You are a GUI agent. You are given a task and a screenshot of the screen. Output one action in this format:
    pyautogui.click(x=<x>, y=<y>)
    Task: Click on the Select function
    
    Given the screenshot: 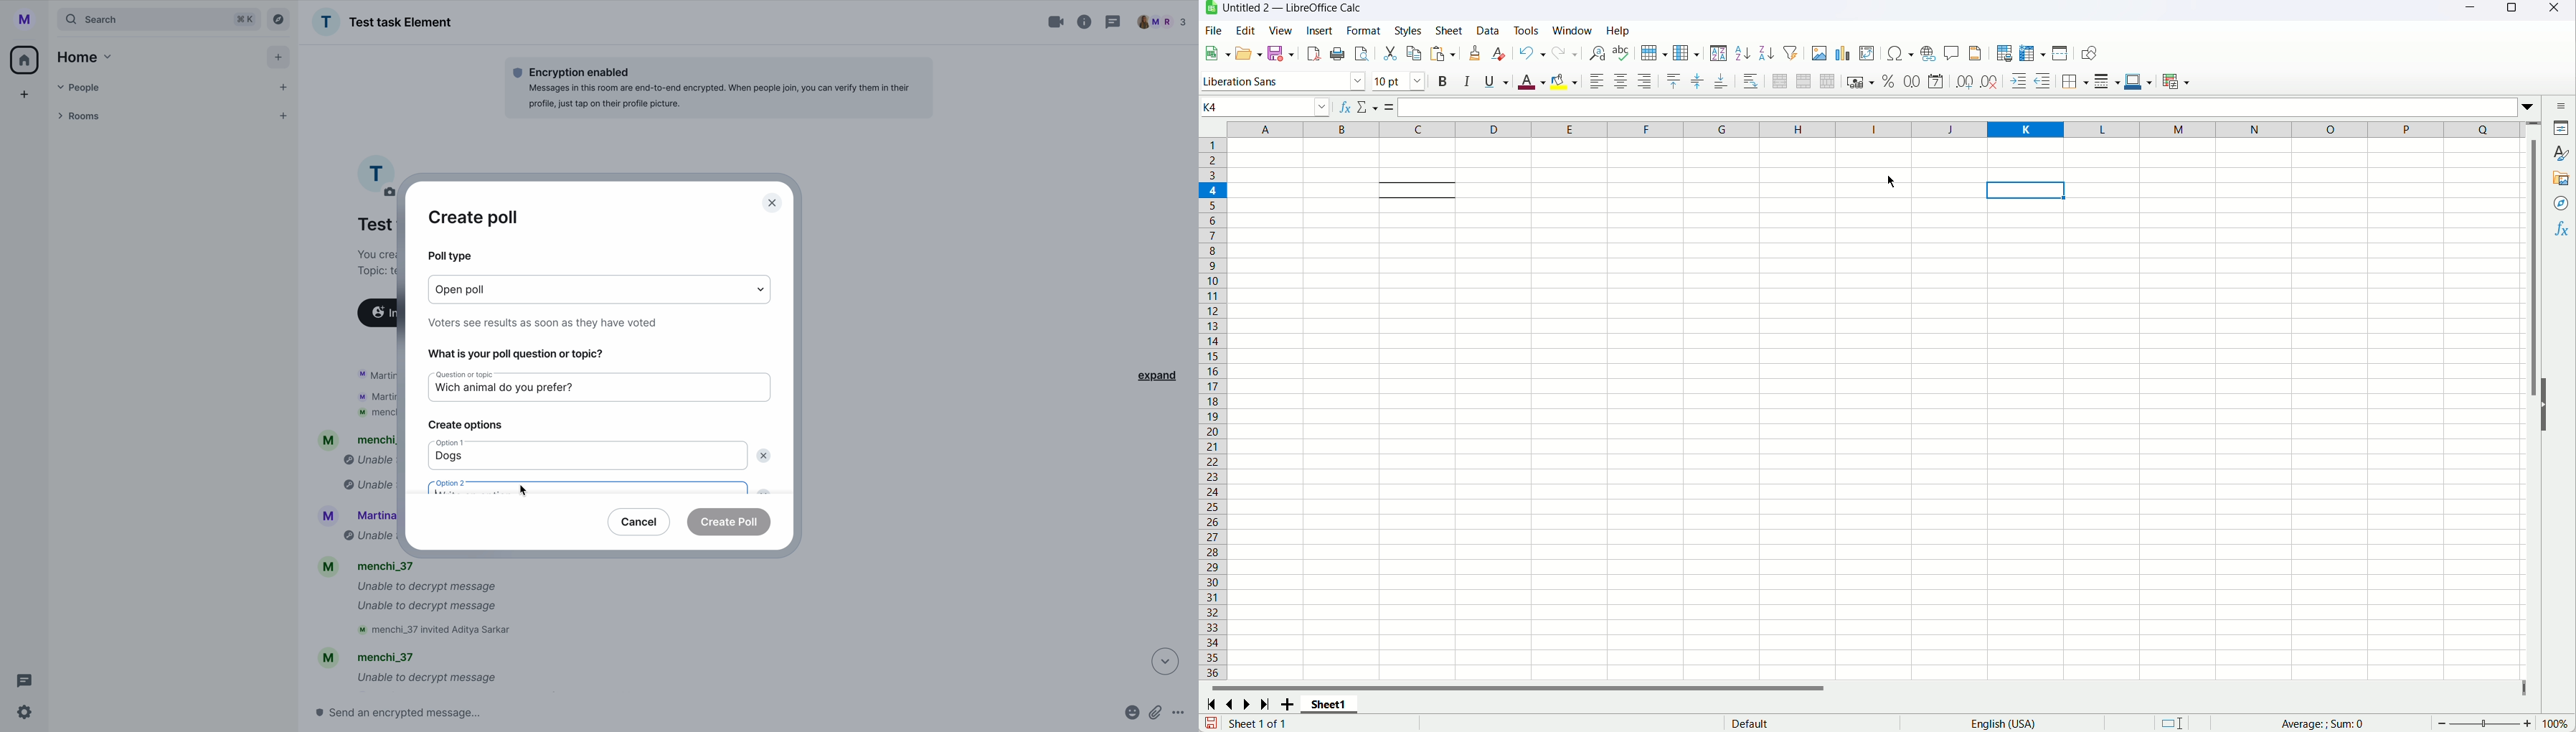 What is the action you would take?
    pyautogui.click(x=1369, y=108)
    